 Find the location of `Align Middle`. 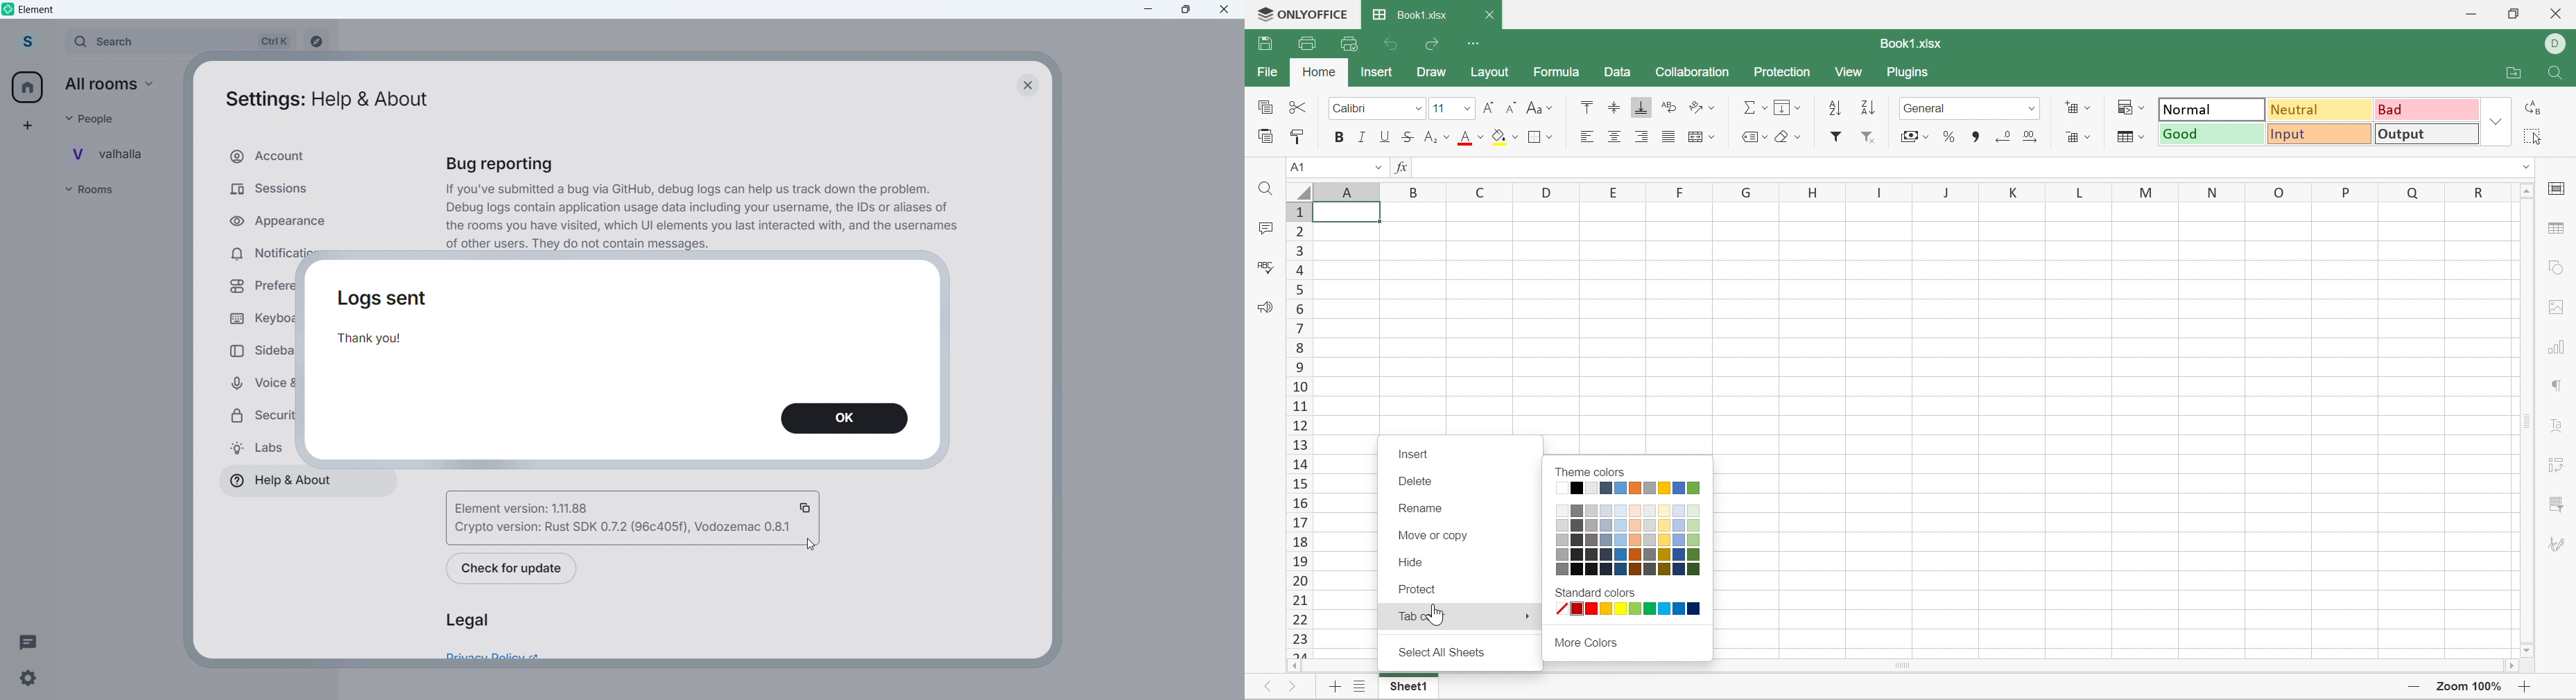

Align Middle is located at coordinates (1616, 109).